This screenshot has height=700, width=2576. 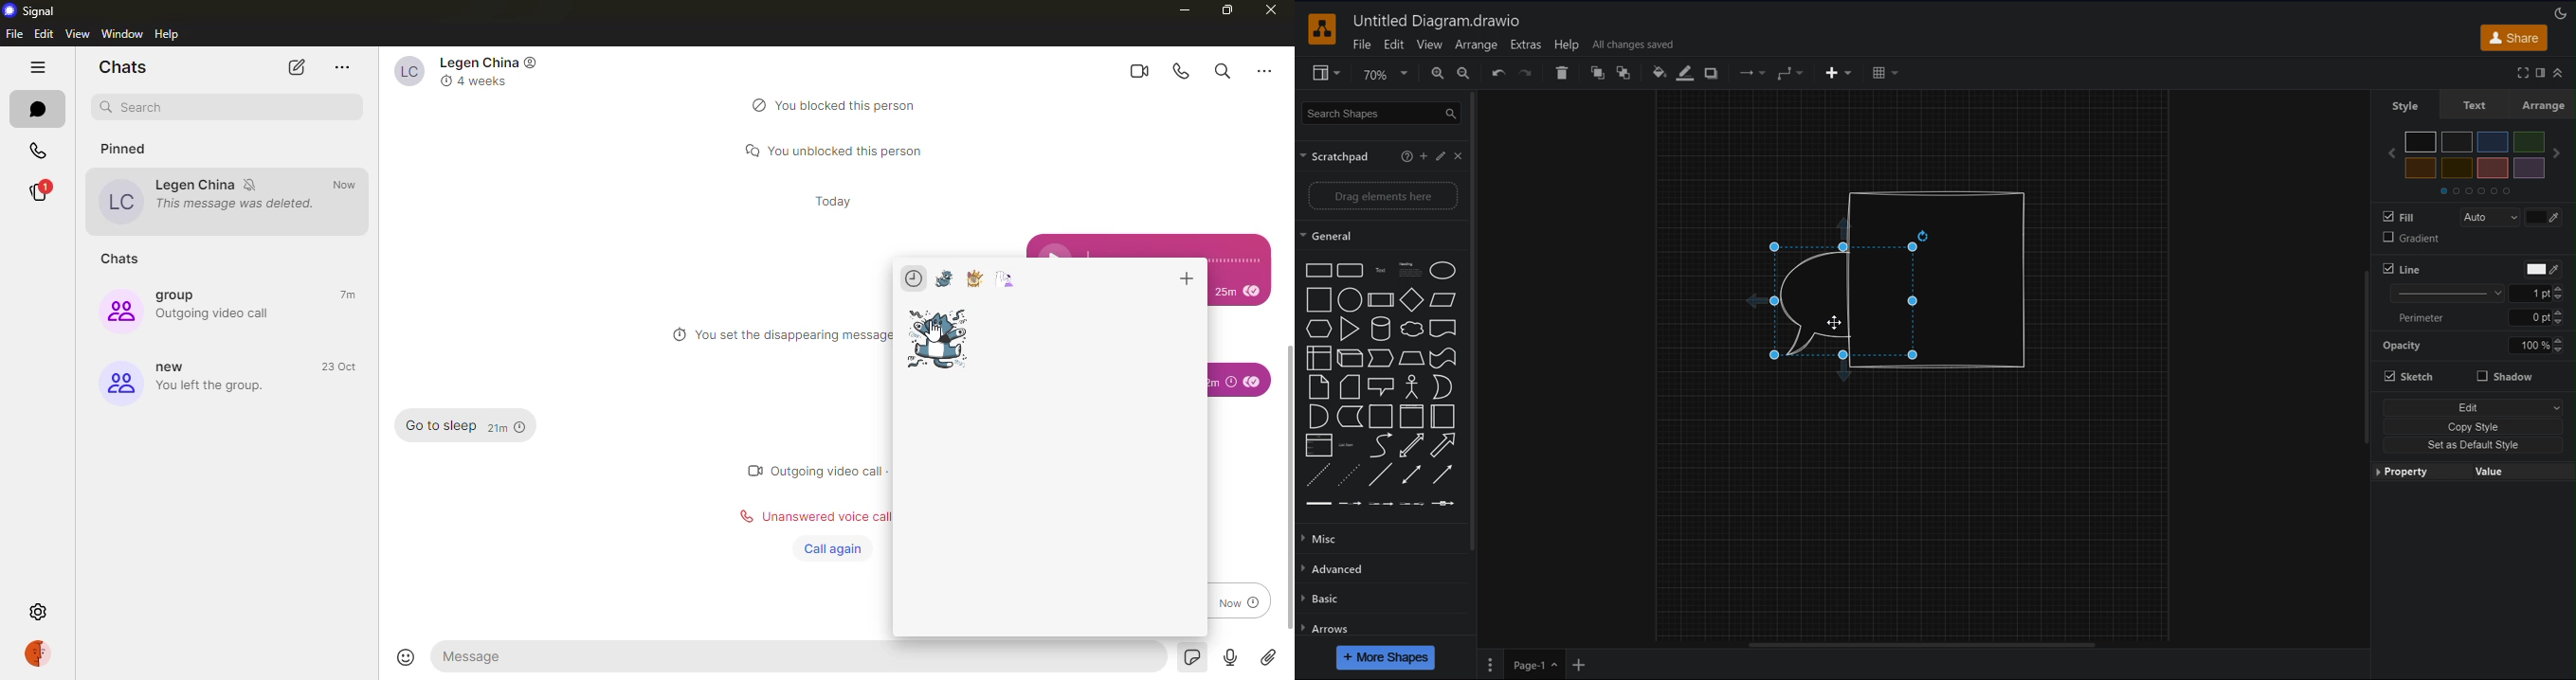 I want to click on sticker type, so click(x=944, y=279).